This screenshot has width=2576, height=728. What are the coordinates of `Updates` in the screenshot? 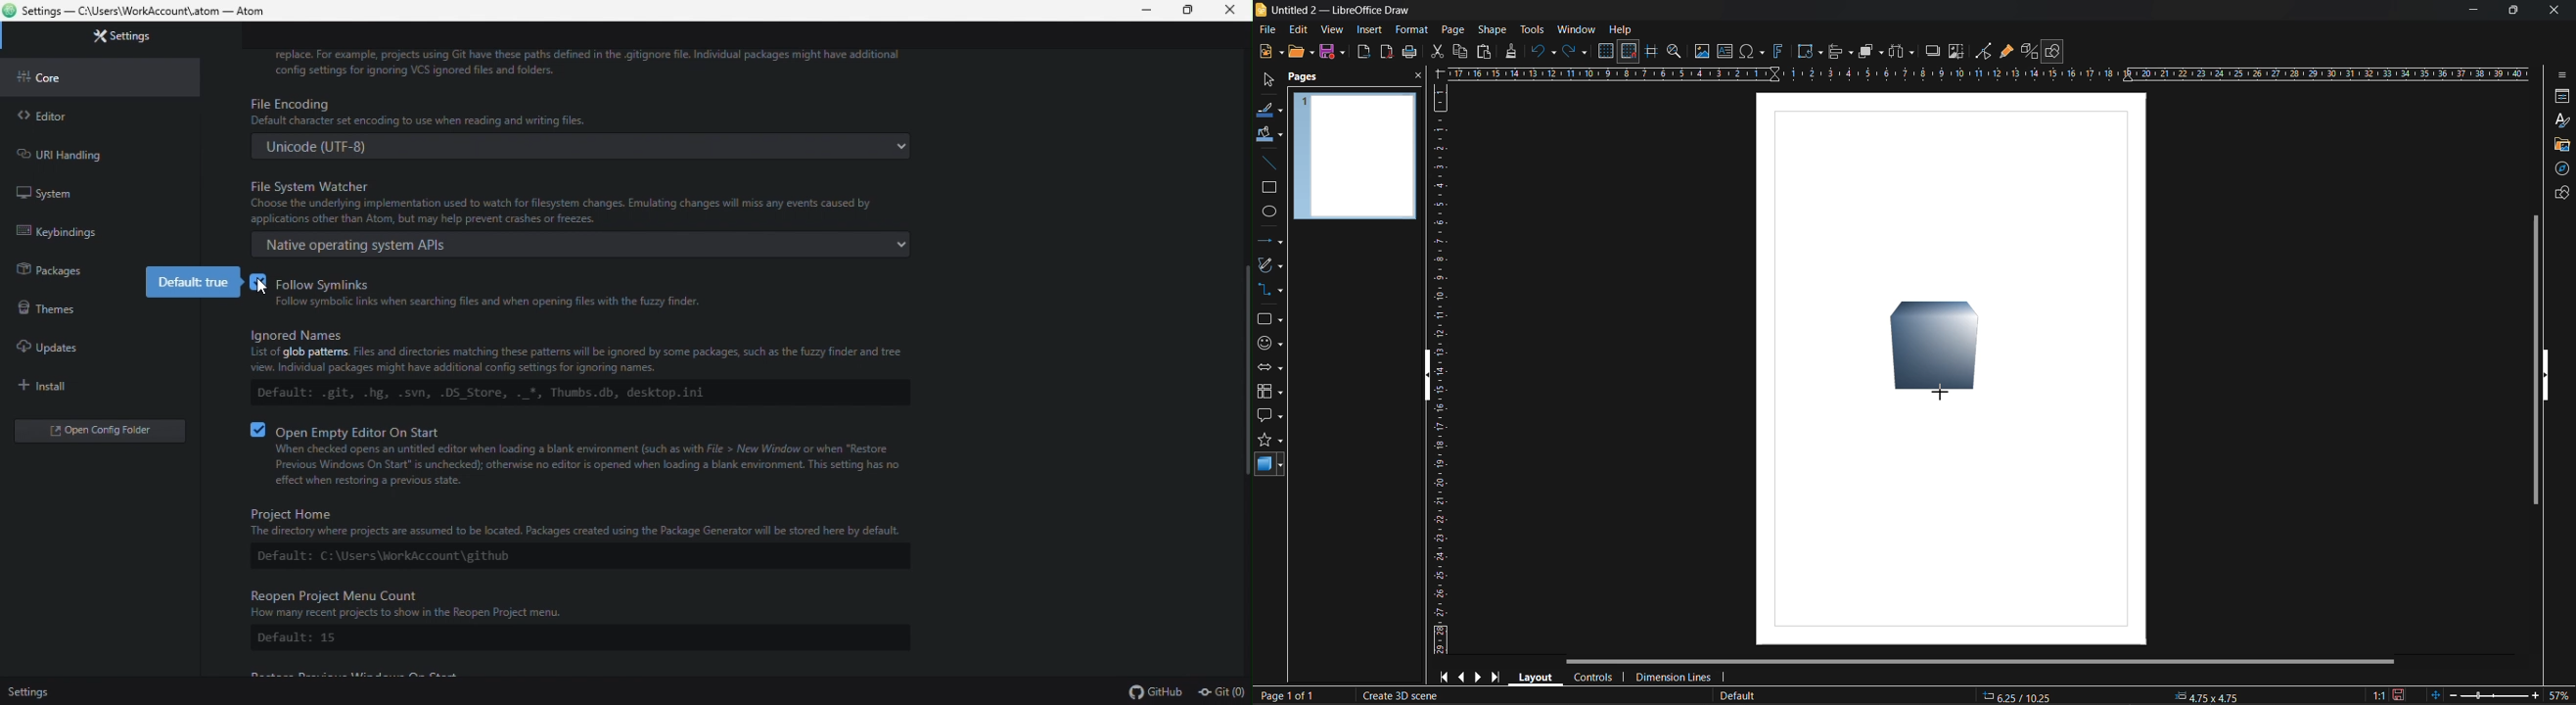 It's located at (92, 348).